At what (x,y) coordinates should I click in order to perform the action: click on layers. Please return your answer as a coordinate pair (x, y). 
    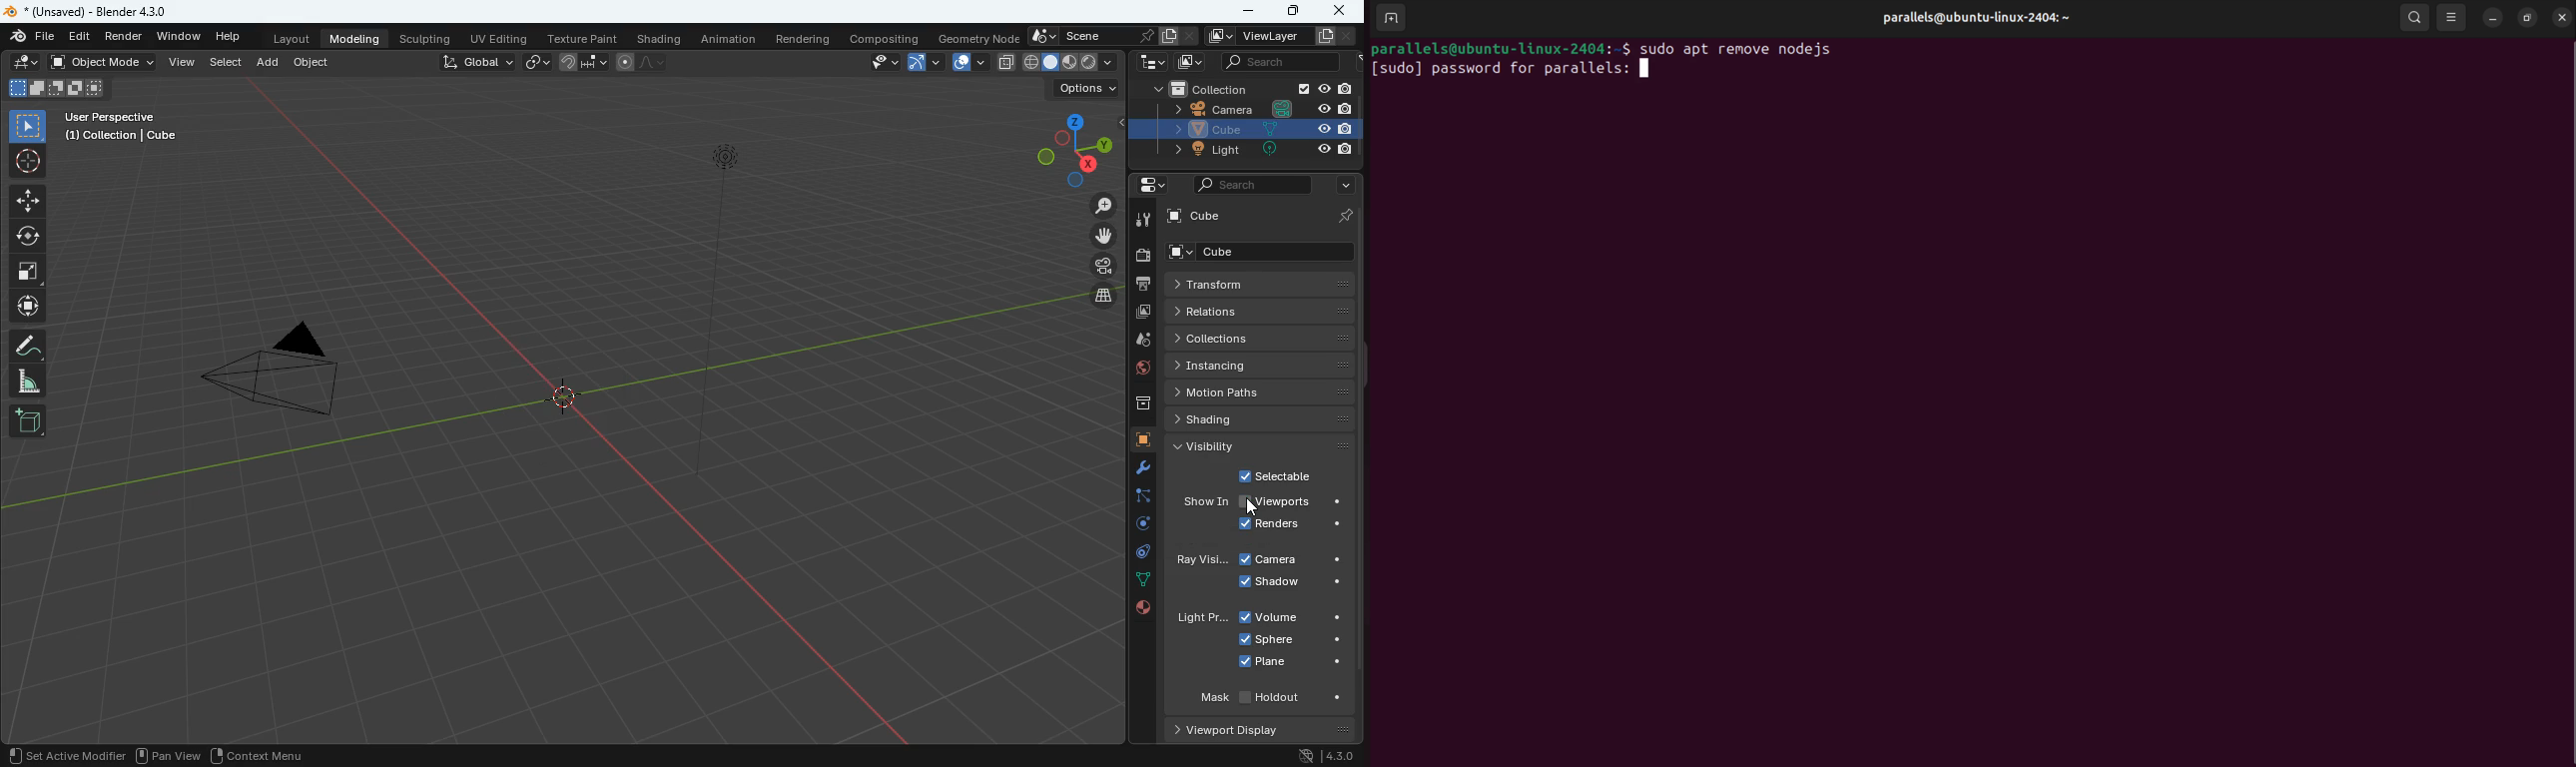
    Looking at the image, I should click on (1100, 297).